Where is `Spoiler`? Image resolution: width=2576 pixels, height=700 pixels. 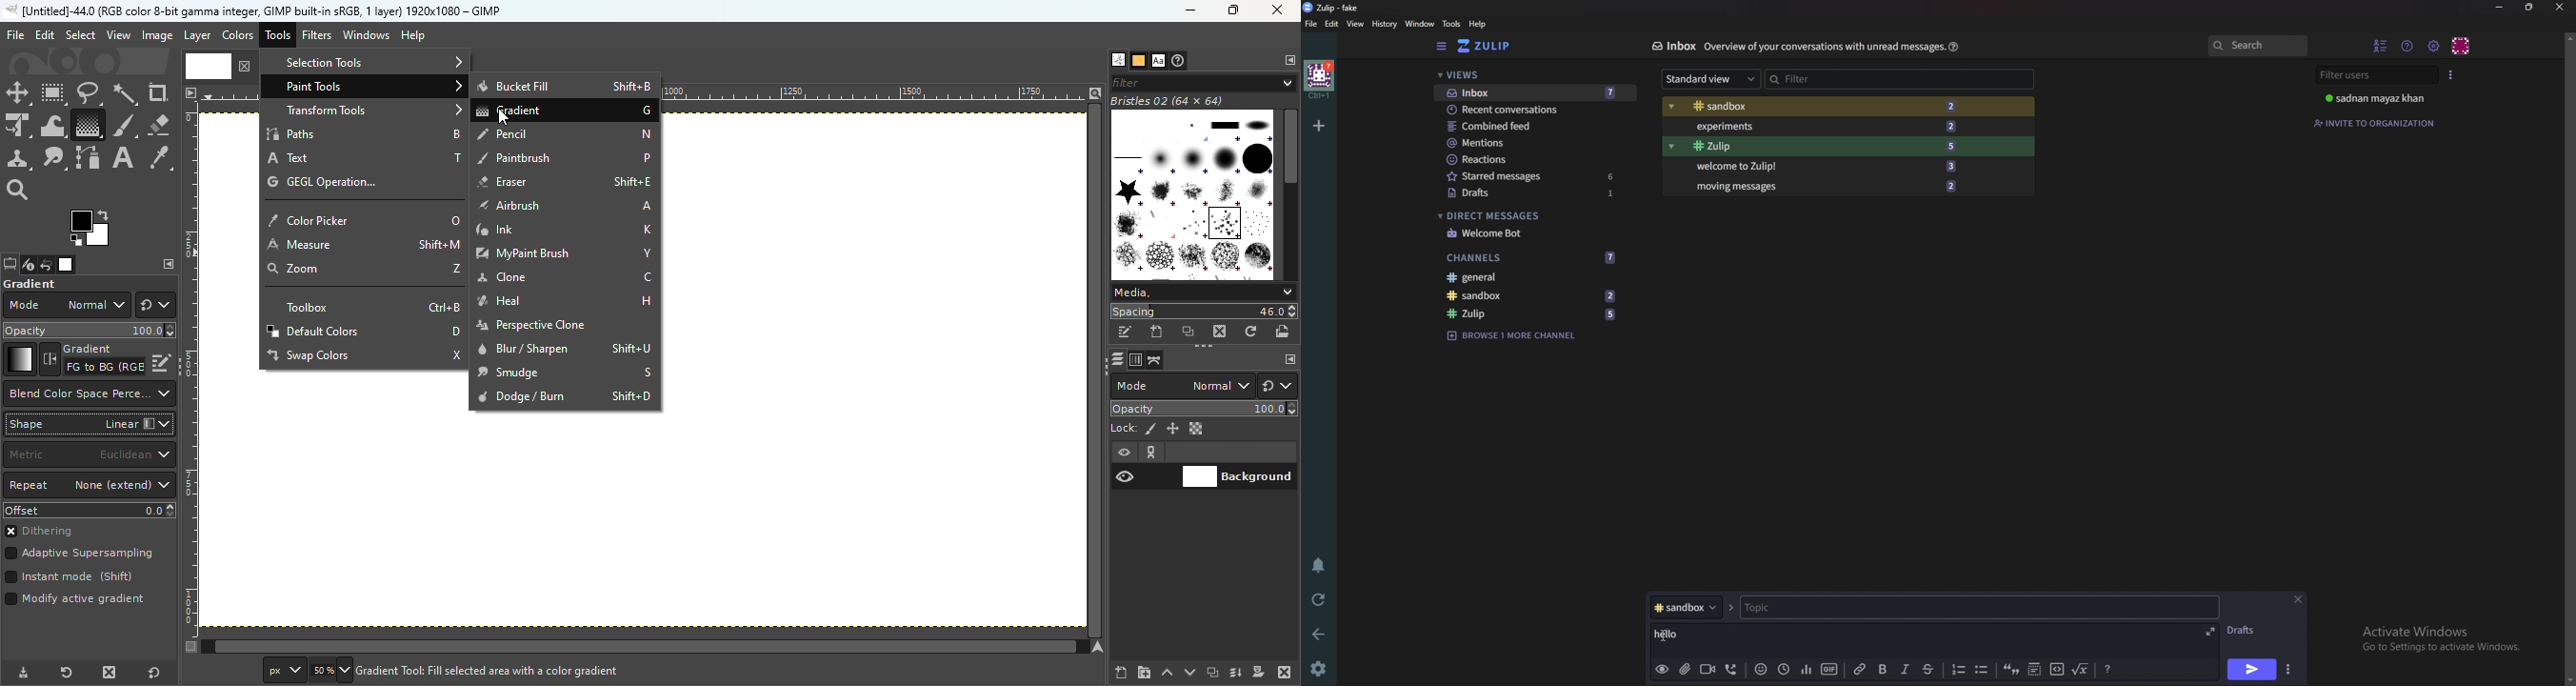 Spoiler is located at coordinates (2036, 670).